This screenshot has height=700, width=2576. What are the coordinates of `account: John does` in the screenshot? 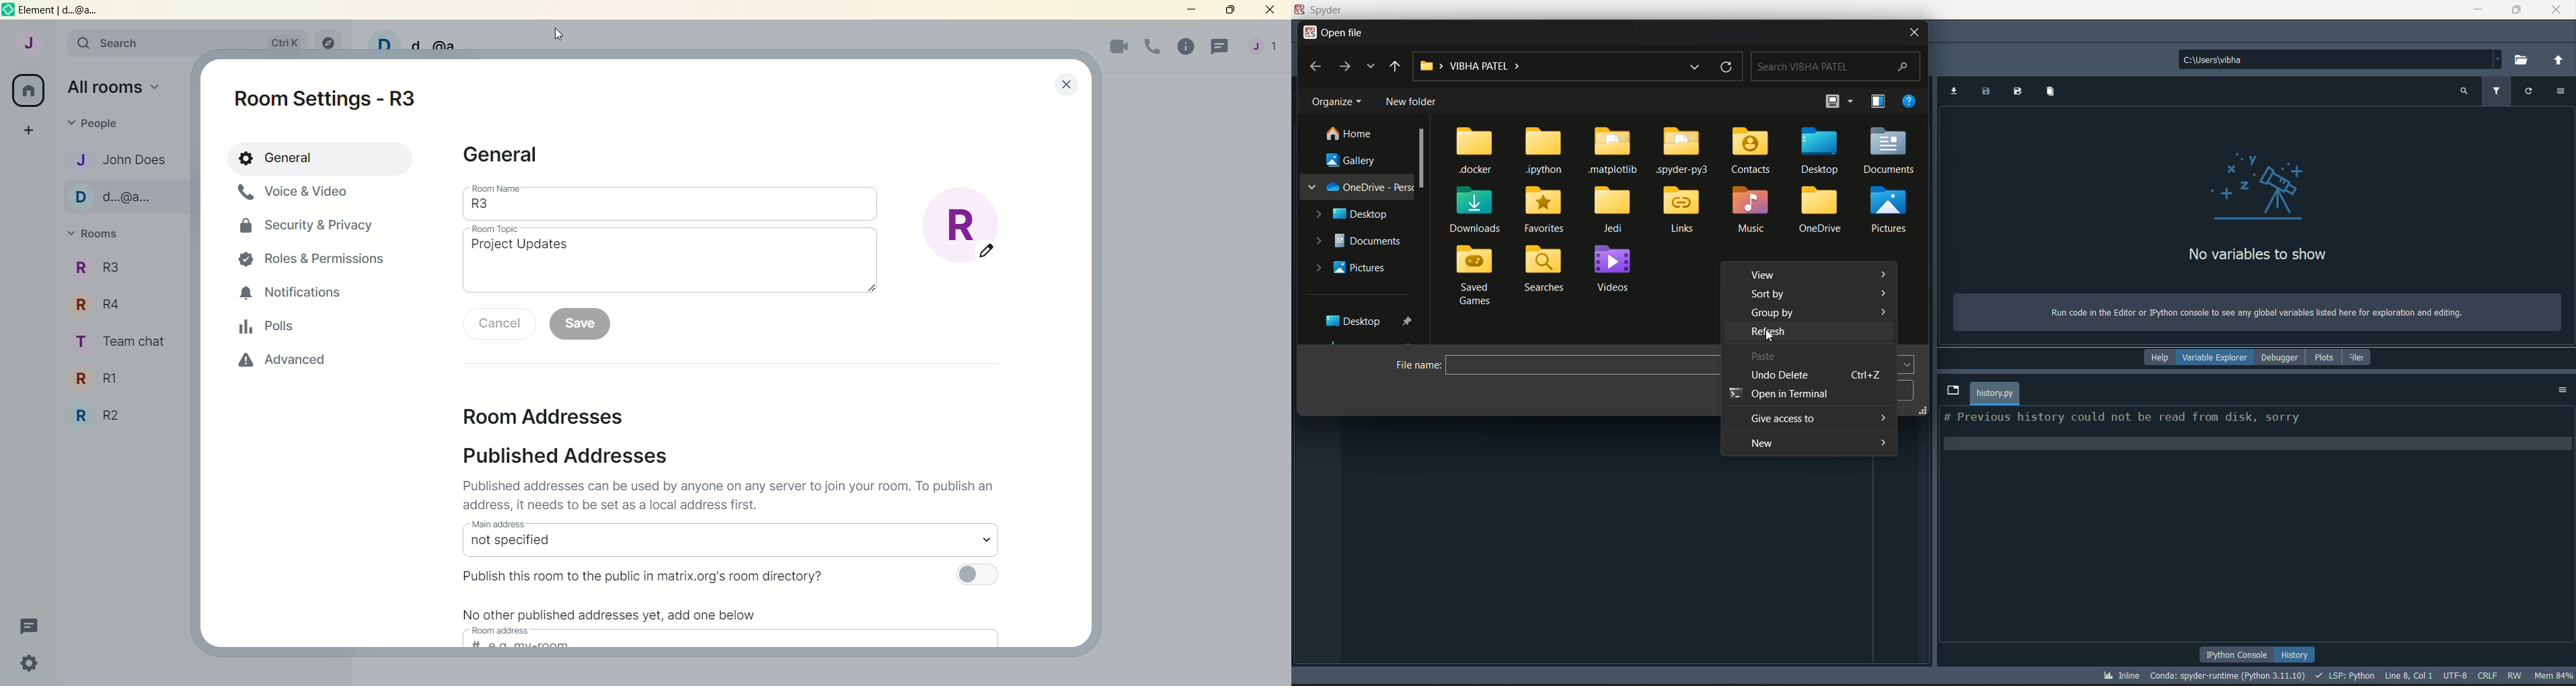 It's located at (30, 46).